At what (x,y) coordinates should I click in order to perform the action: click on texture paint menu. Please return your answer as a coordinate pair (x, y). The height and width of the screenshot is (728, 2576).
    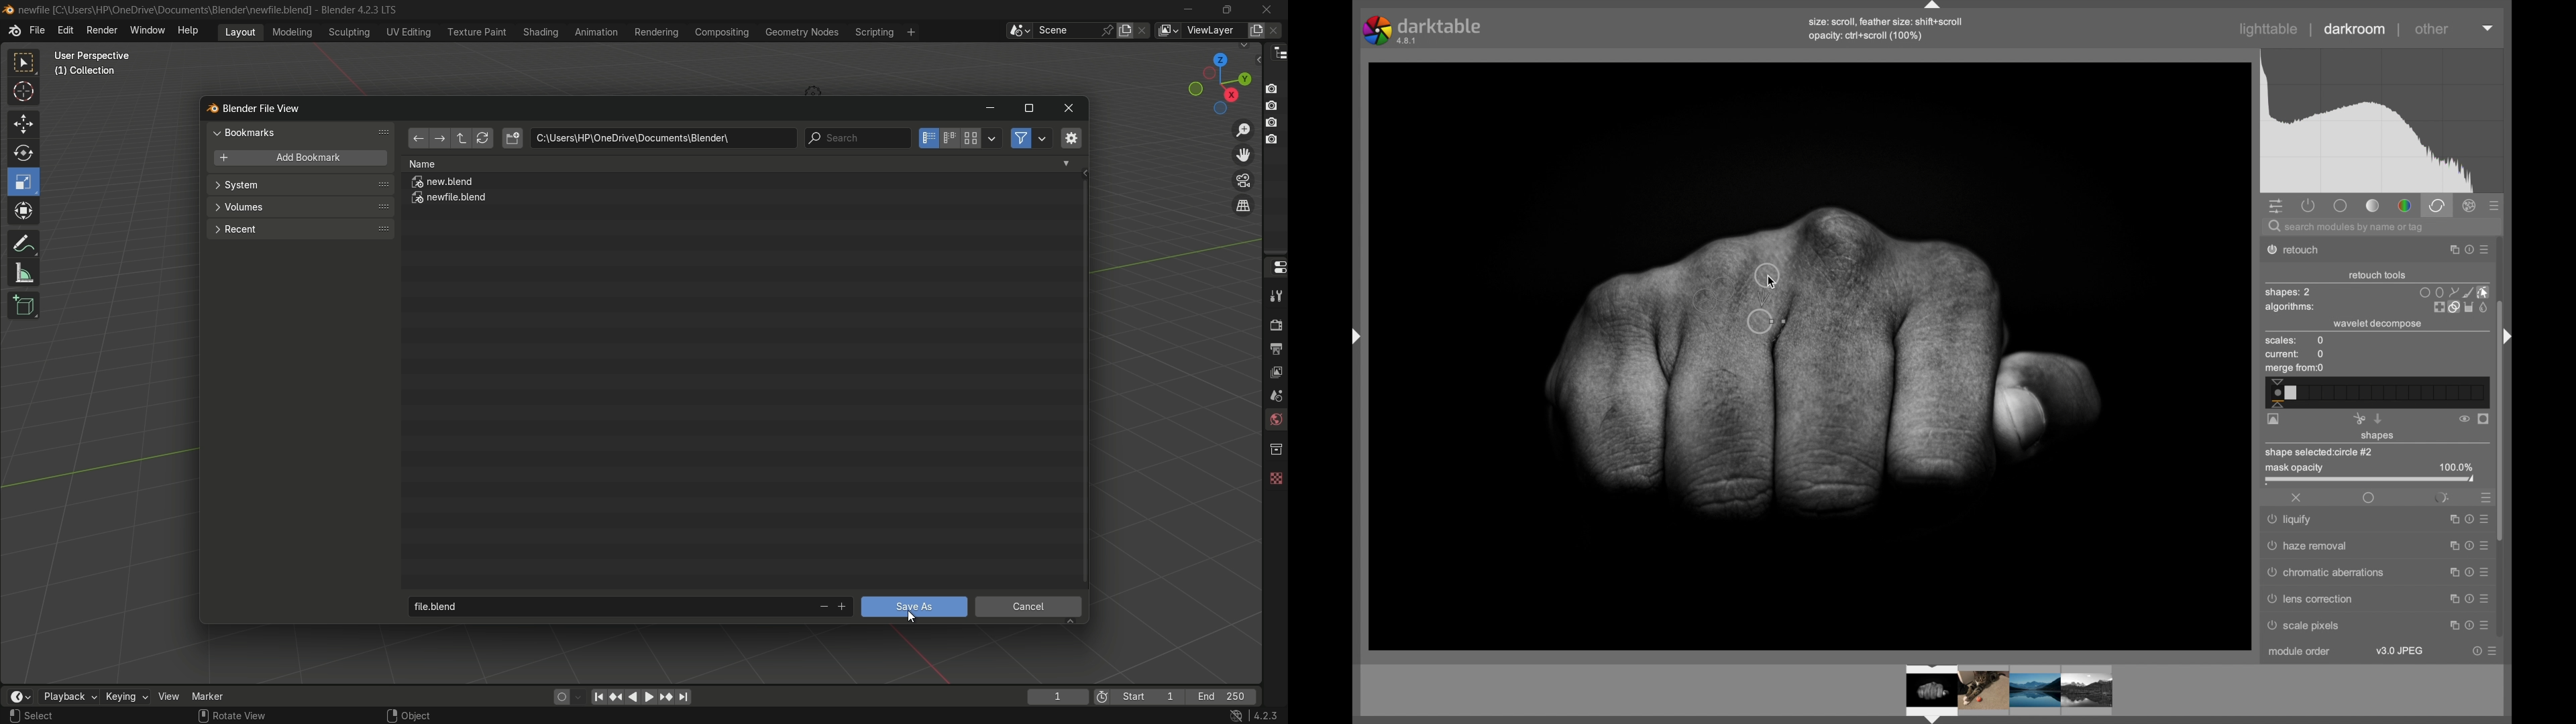
    Looking at the image, I should click on (476, 31).